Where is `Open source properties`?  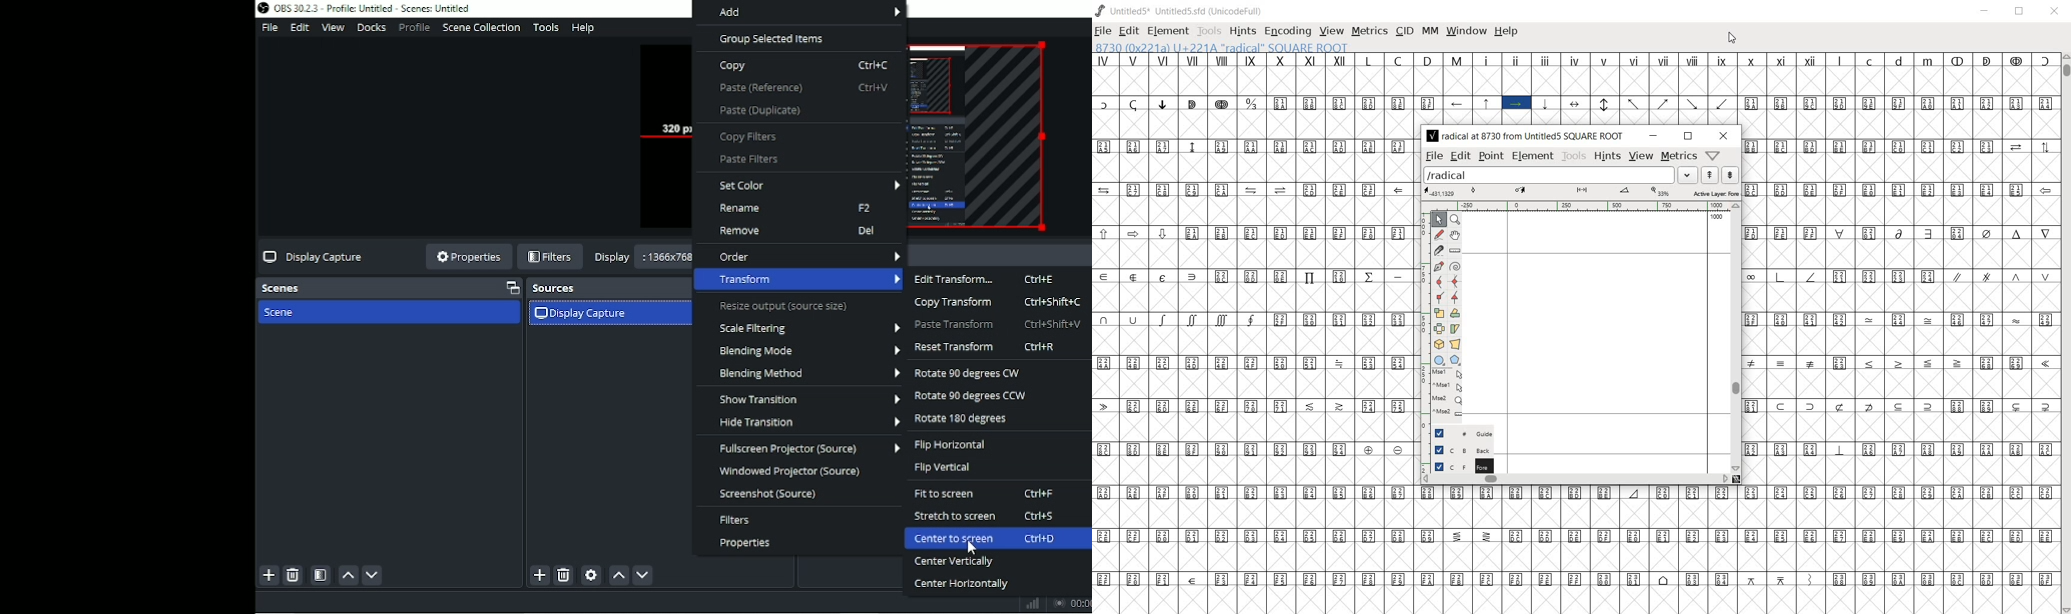
Open source properties is located at coordinates (591, 575).